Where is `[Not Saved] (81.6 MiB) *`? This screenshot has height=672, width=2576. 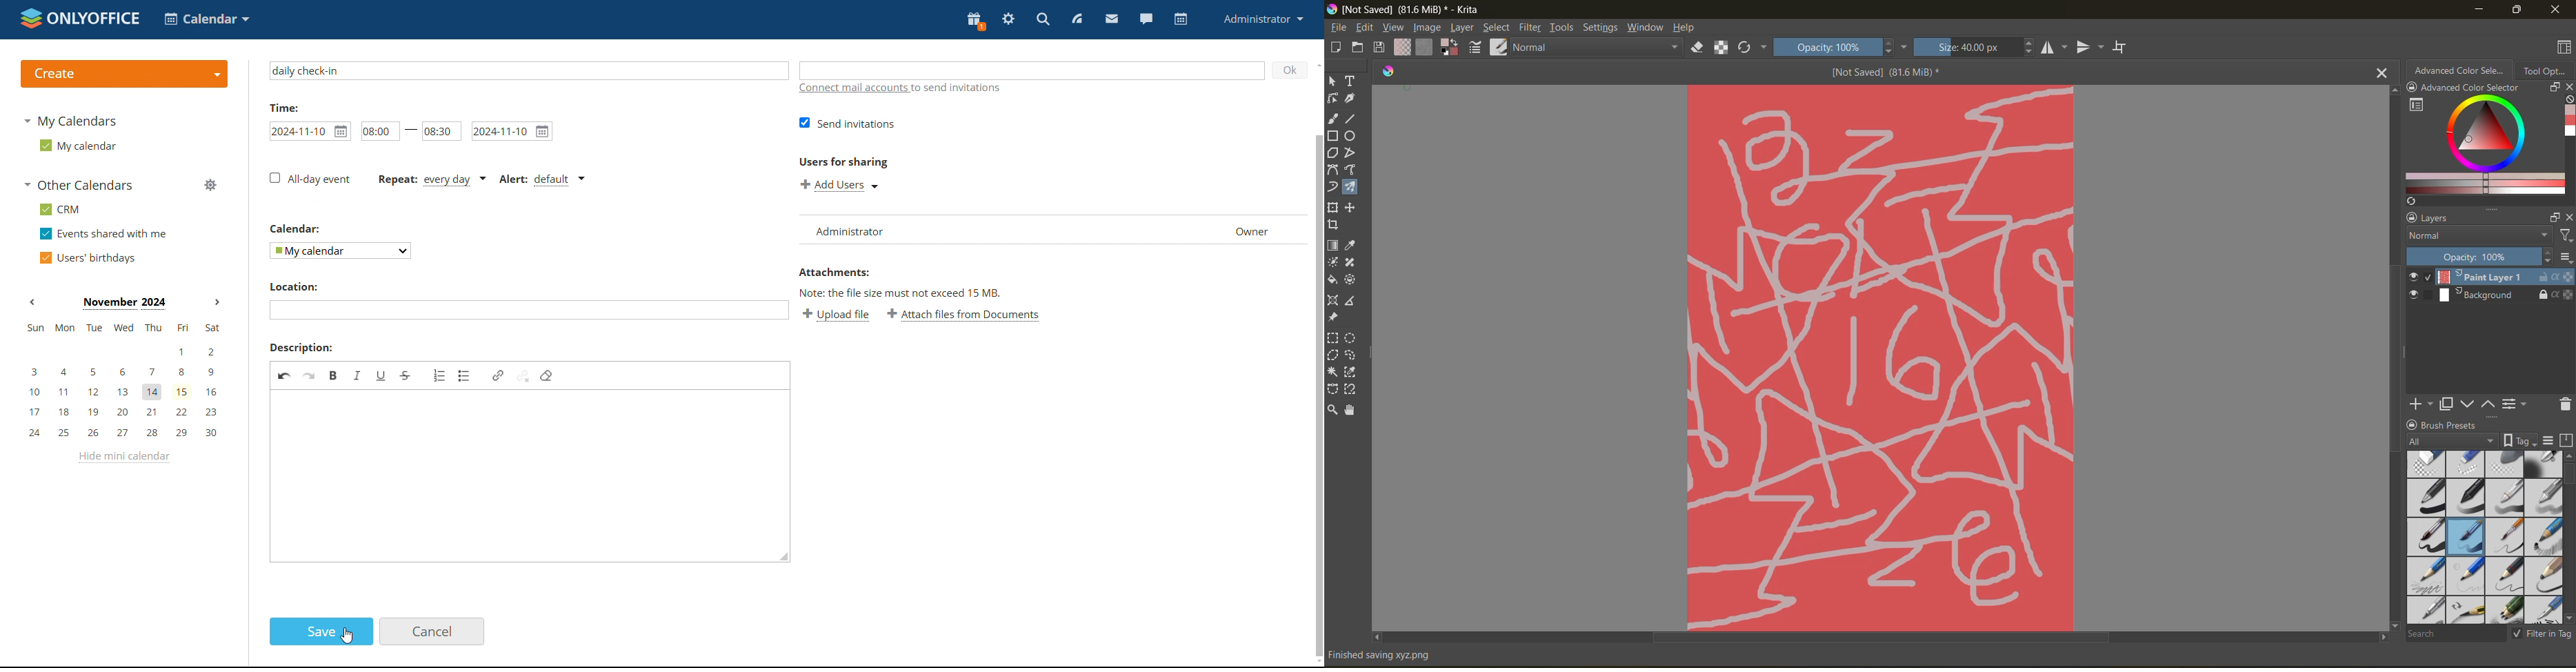 [Not Saved] (81.6 MiB) * is located at coordinates (1892, 73).